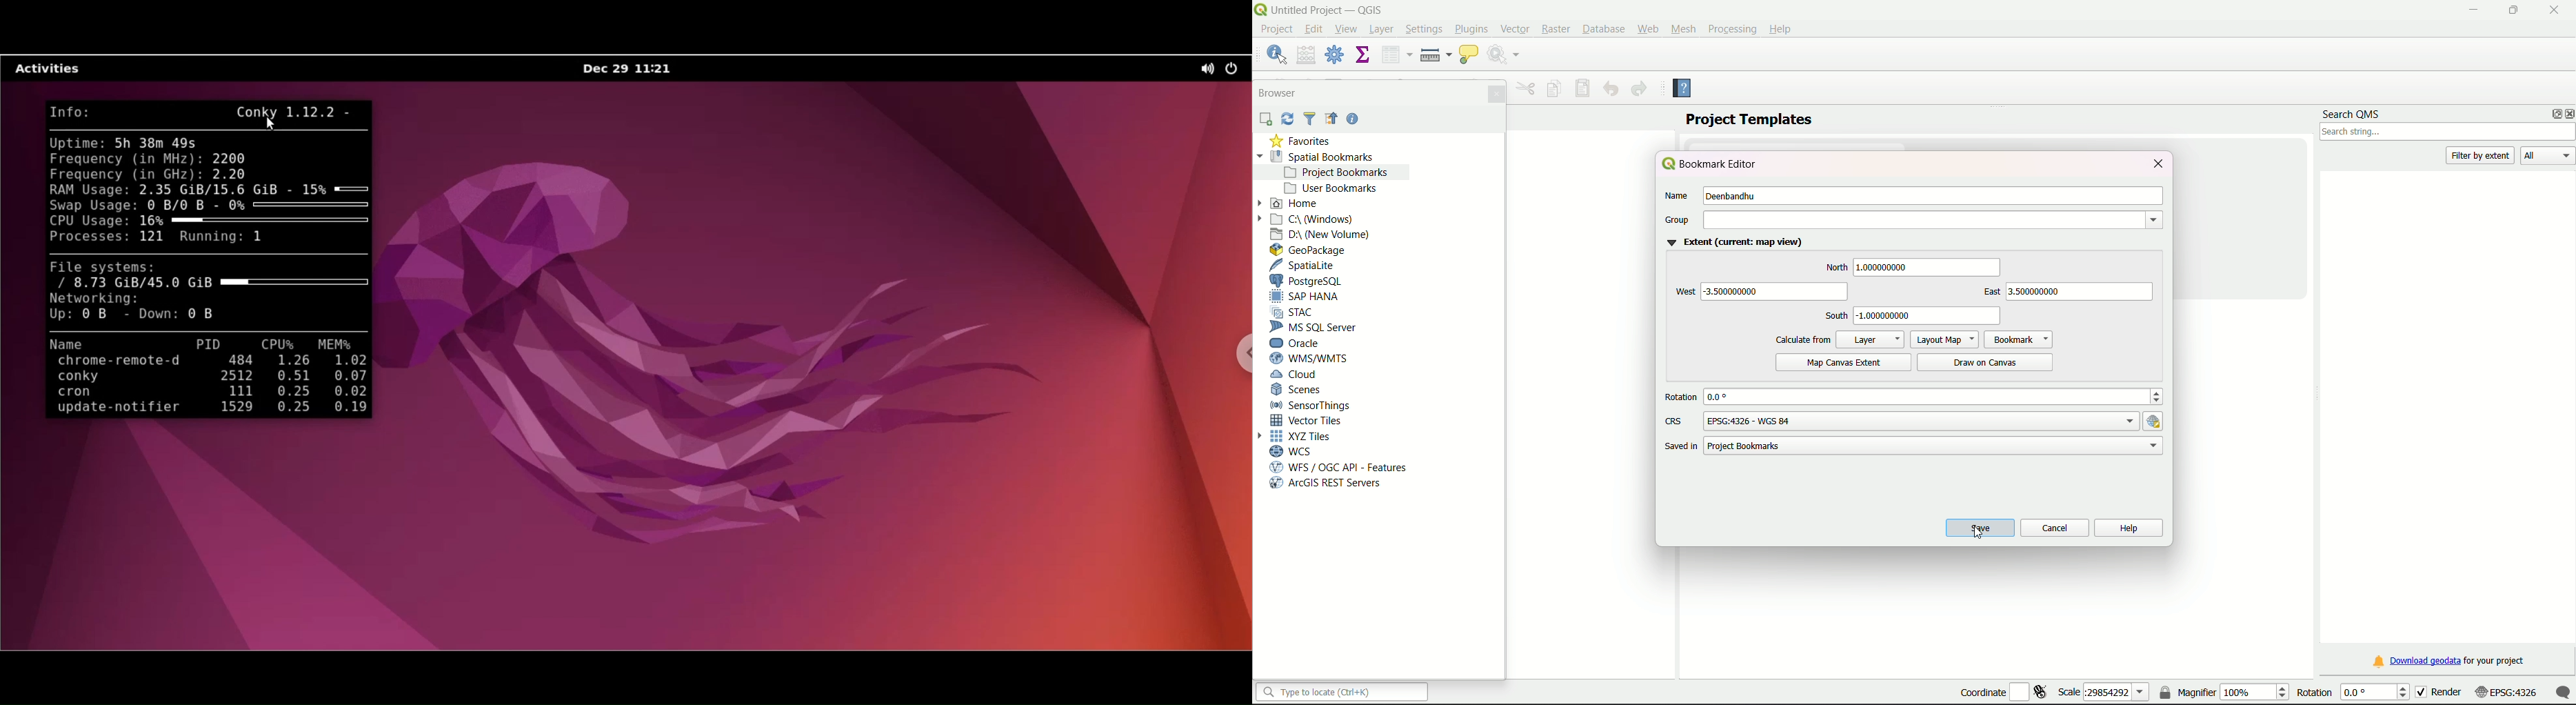  I want to click on Icon, so click(1331, 119).